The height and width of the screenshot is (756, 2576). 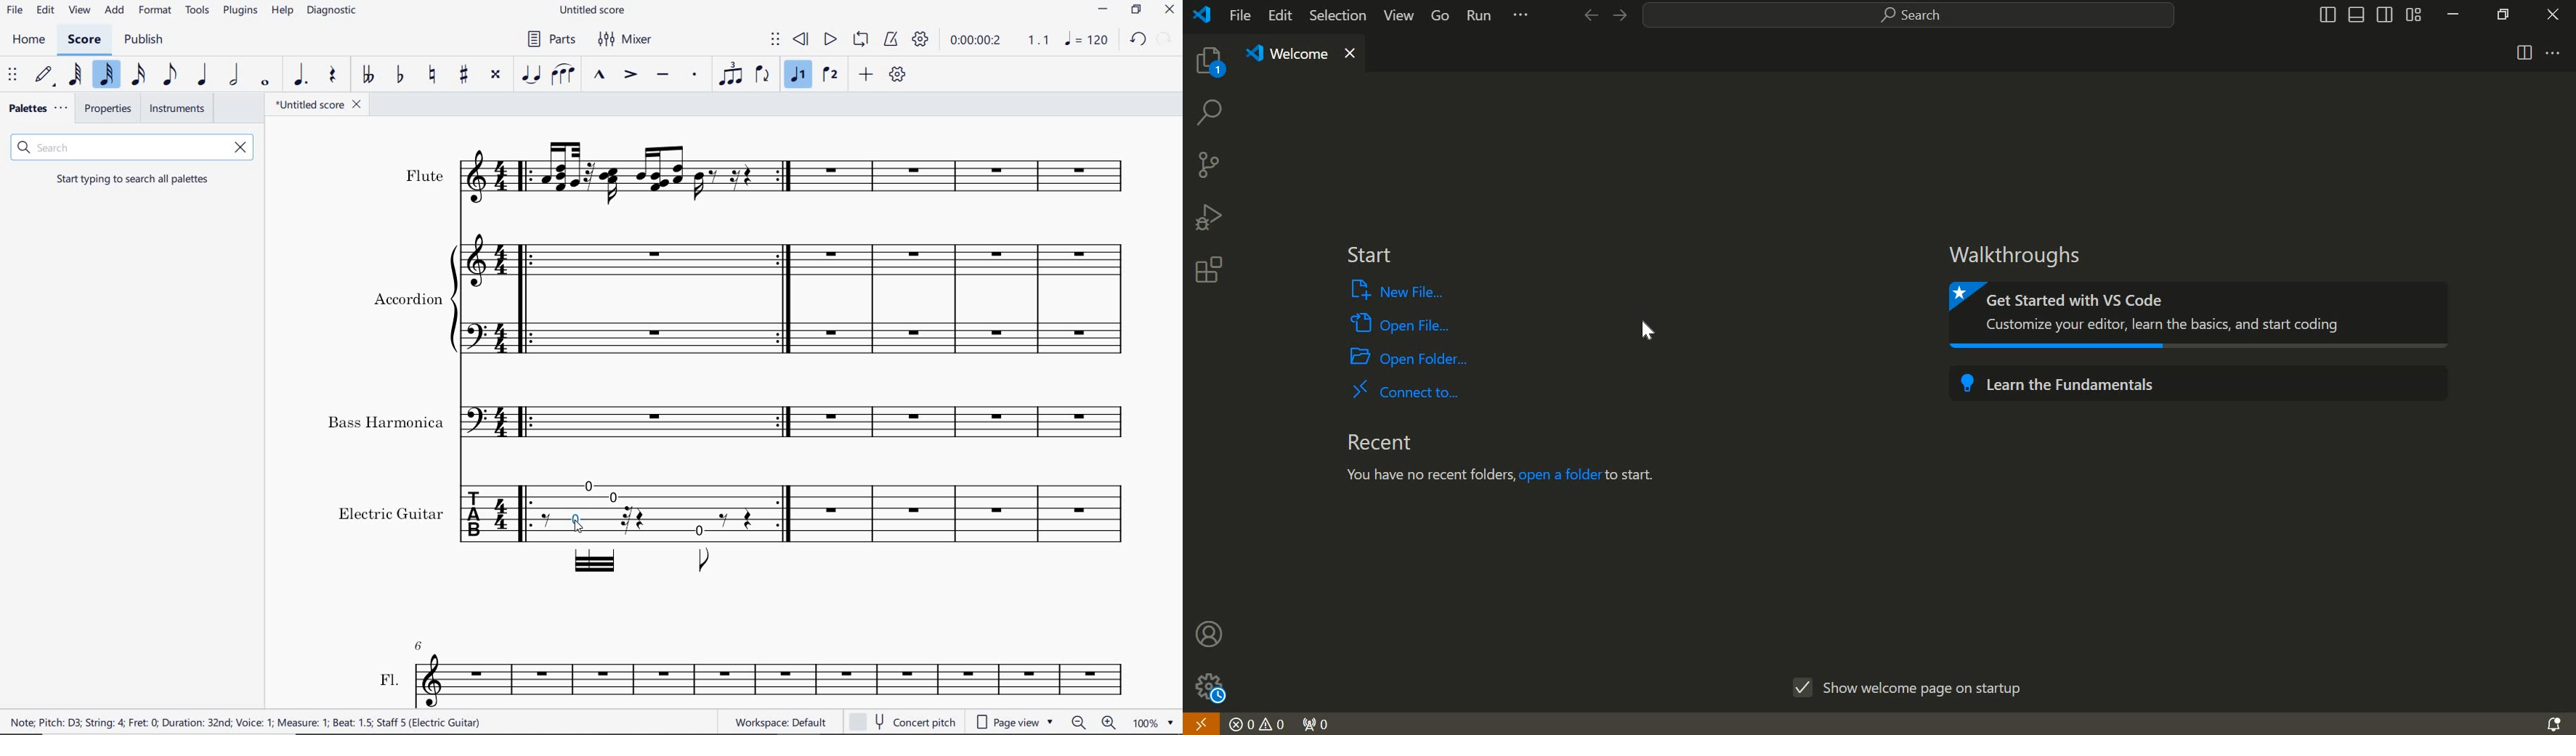 What do you see at coordinates (1441, 17) in the screenshot?
I see `go` at bounding box center [1441, 17].